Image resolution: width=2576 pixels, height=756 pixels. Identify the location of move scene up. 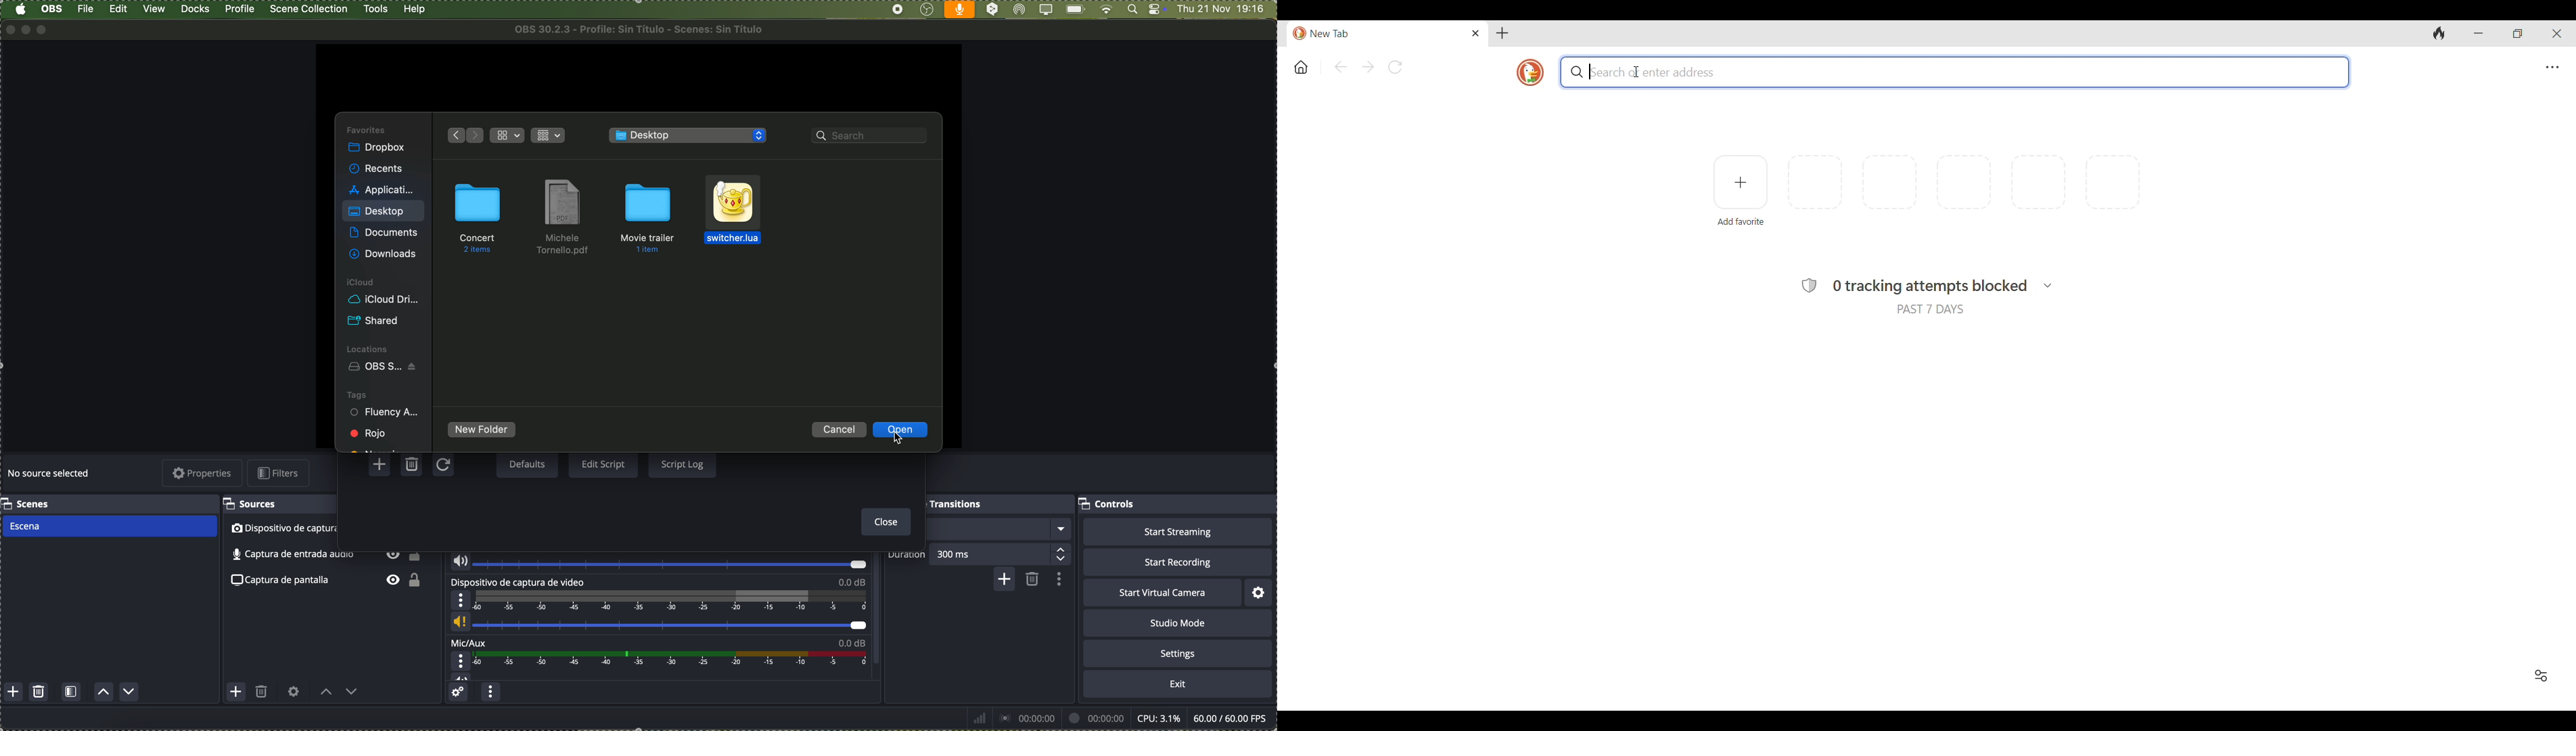
(105, 693).